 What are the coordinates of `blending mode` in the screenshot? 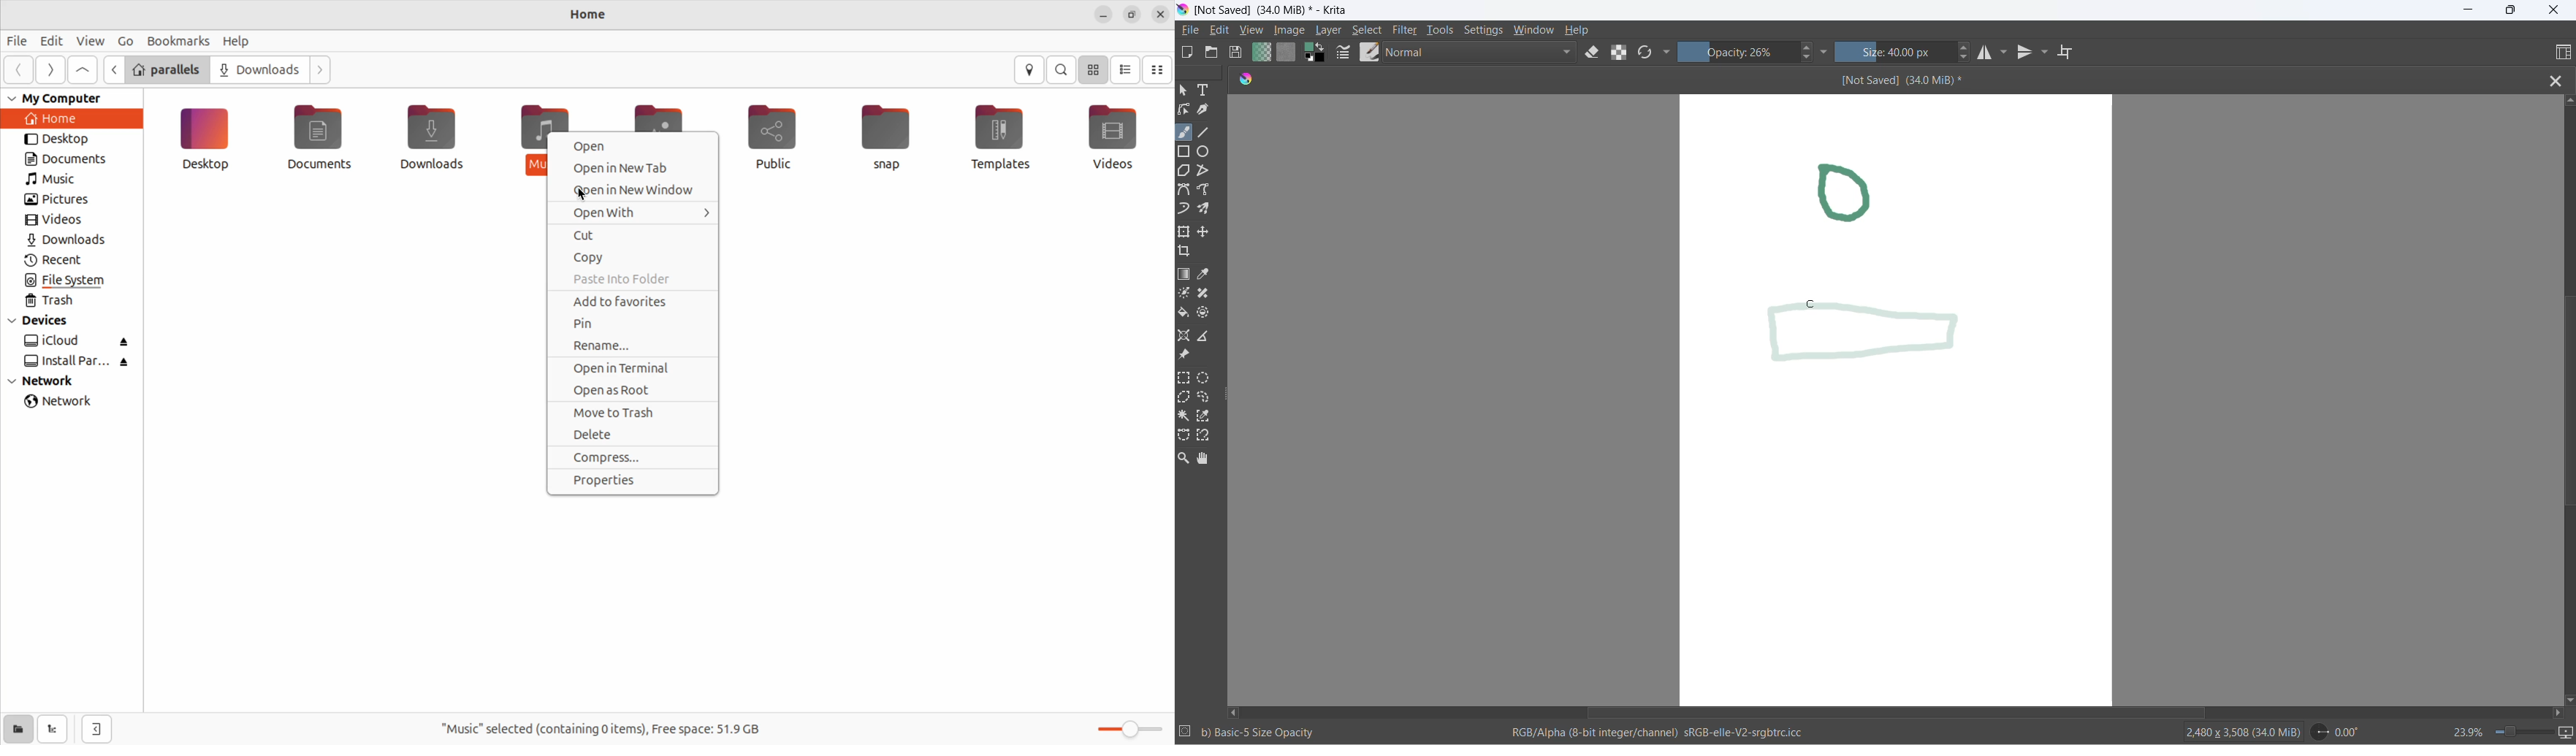 It's located at (1484, 53).